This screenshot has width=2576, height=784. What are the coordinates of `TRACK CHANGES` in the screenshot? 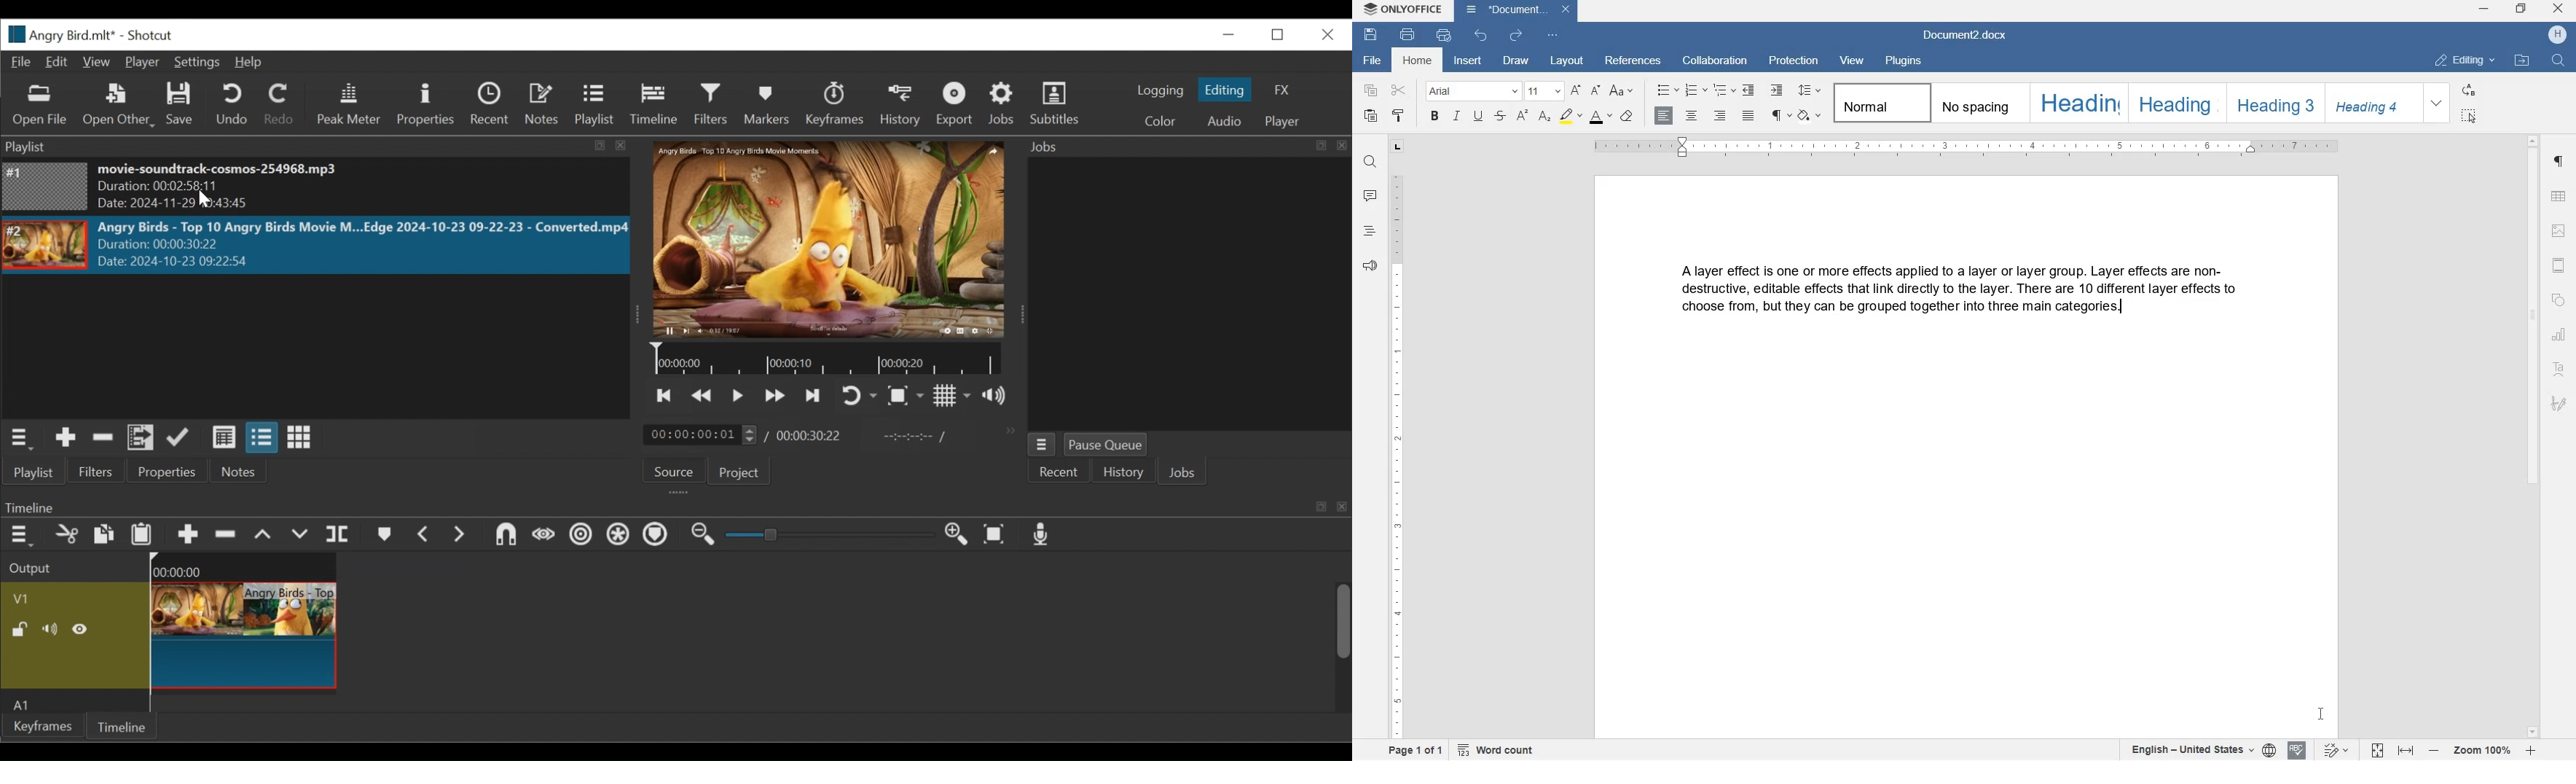 It's located at (2338, 751).